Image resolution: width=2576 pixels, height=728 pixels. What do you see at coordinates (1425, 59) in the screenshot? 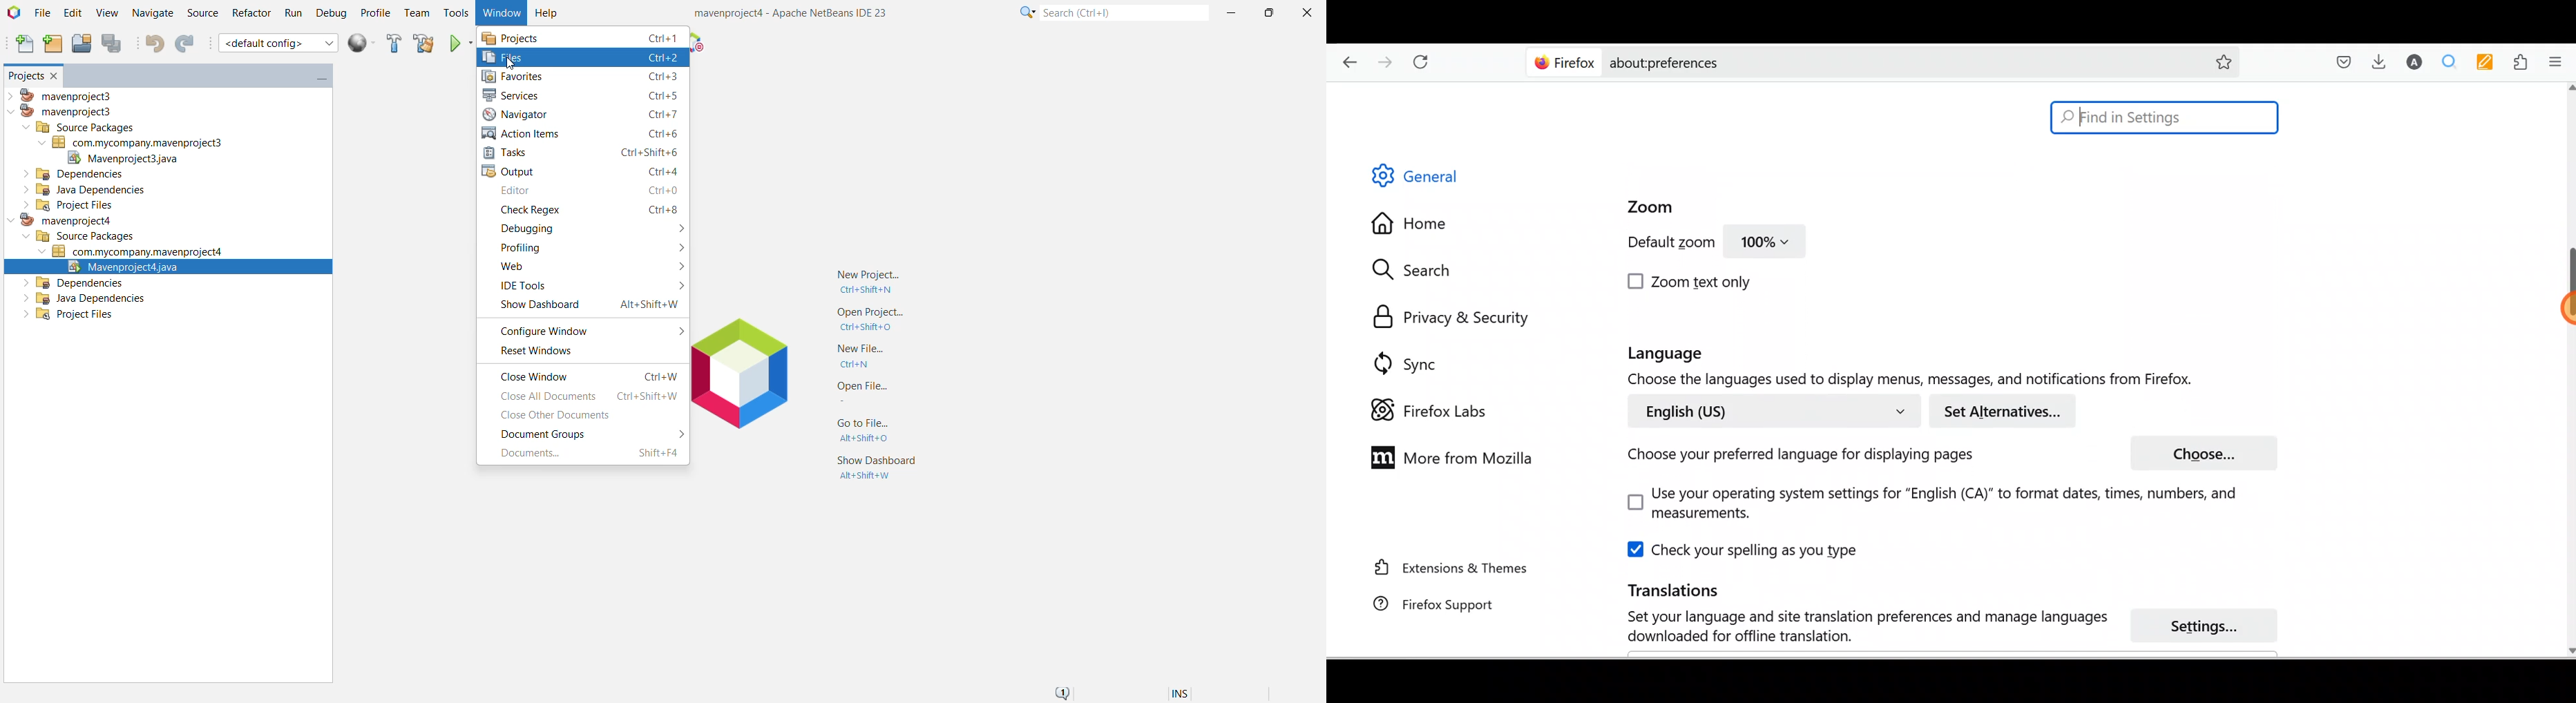
I see `Reload current page` at bounding box center [1425, 59].